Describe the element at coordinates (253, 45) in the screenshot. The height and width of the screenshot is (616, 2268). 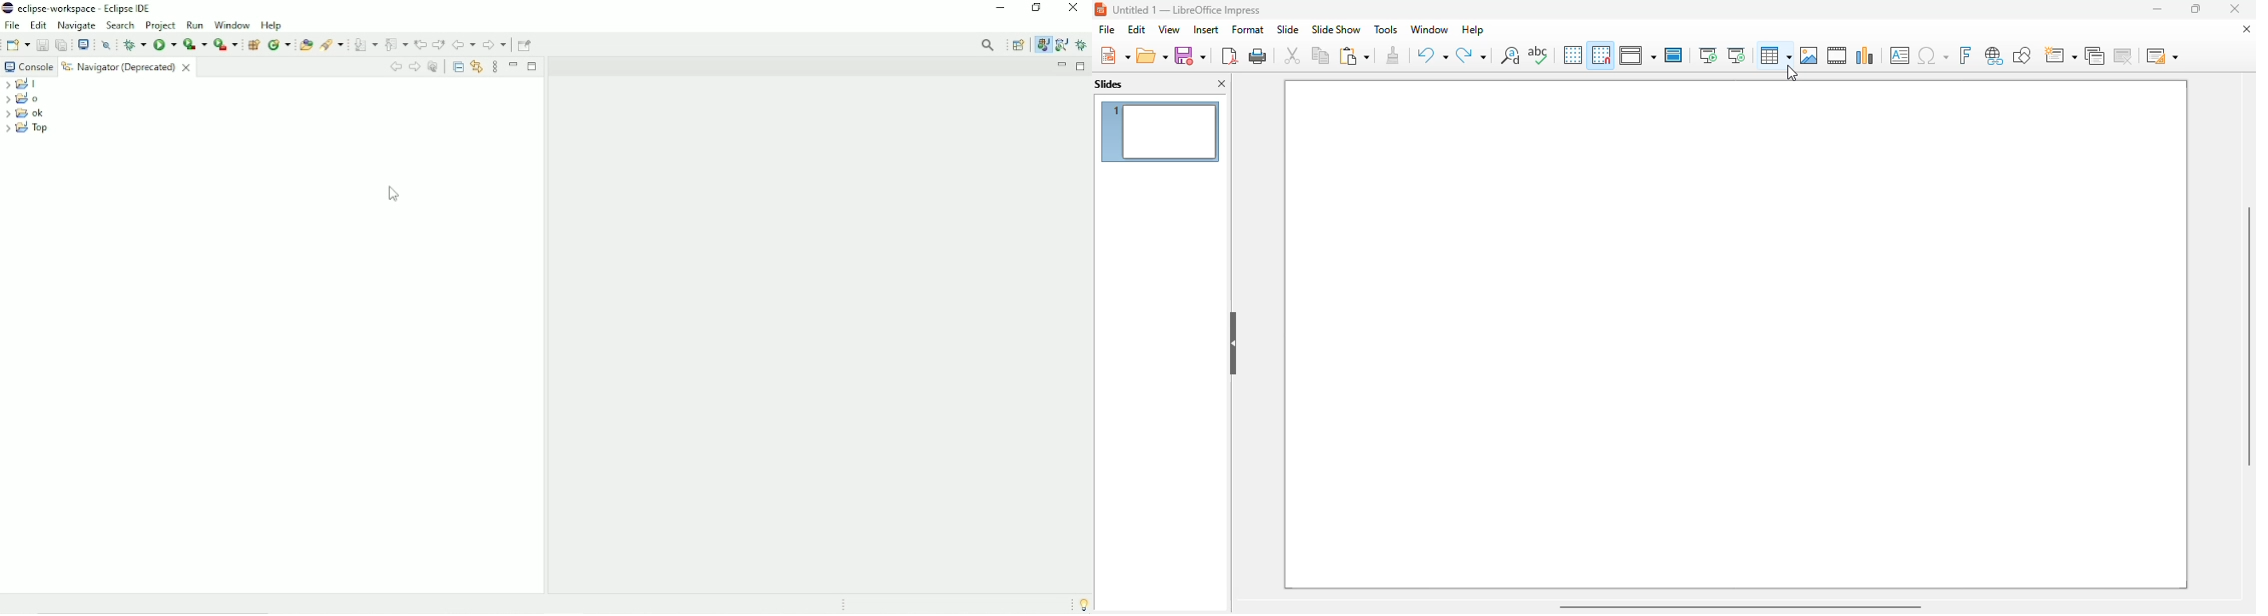
I see `New java package` at that location.